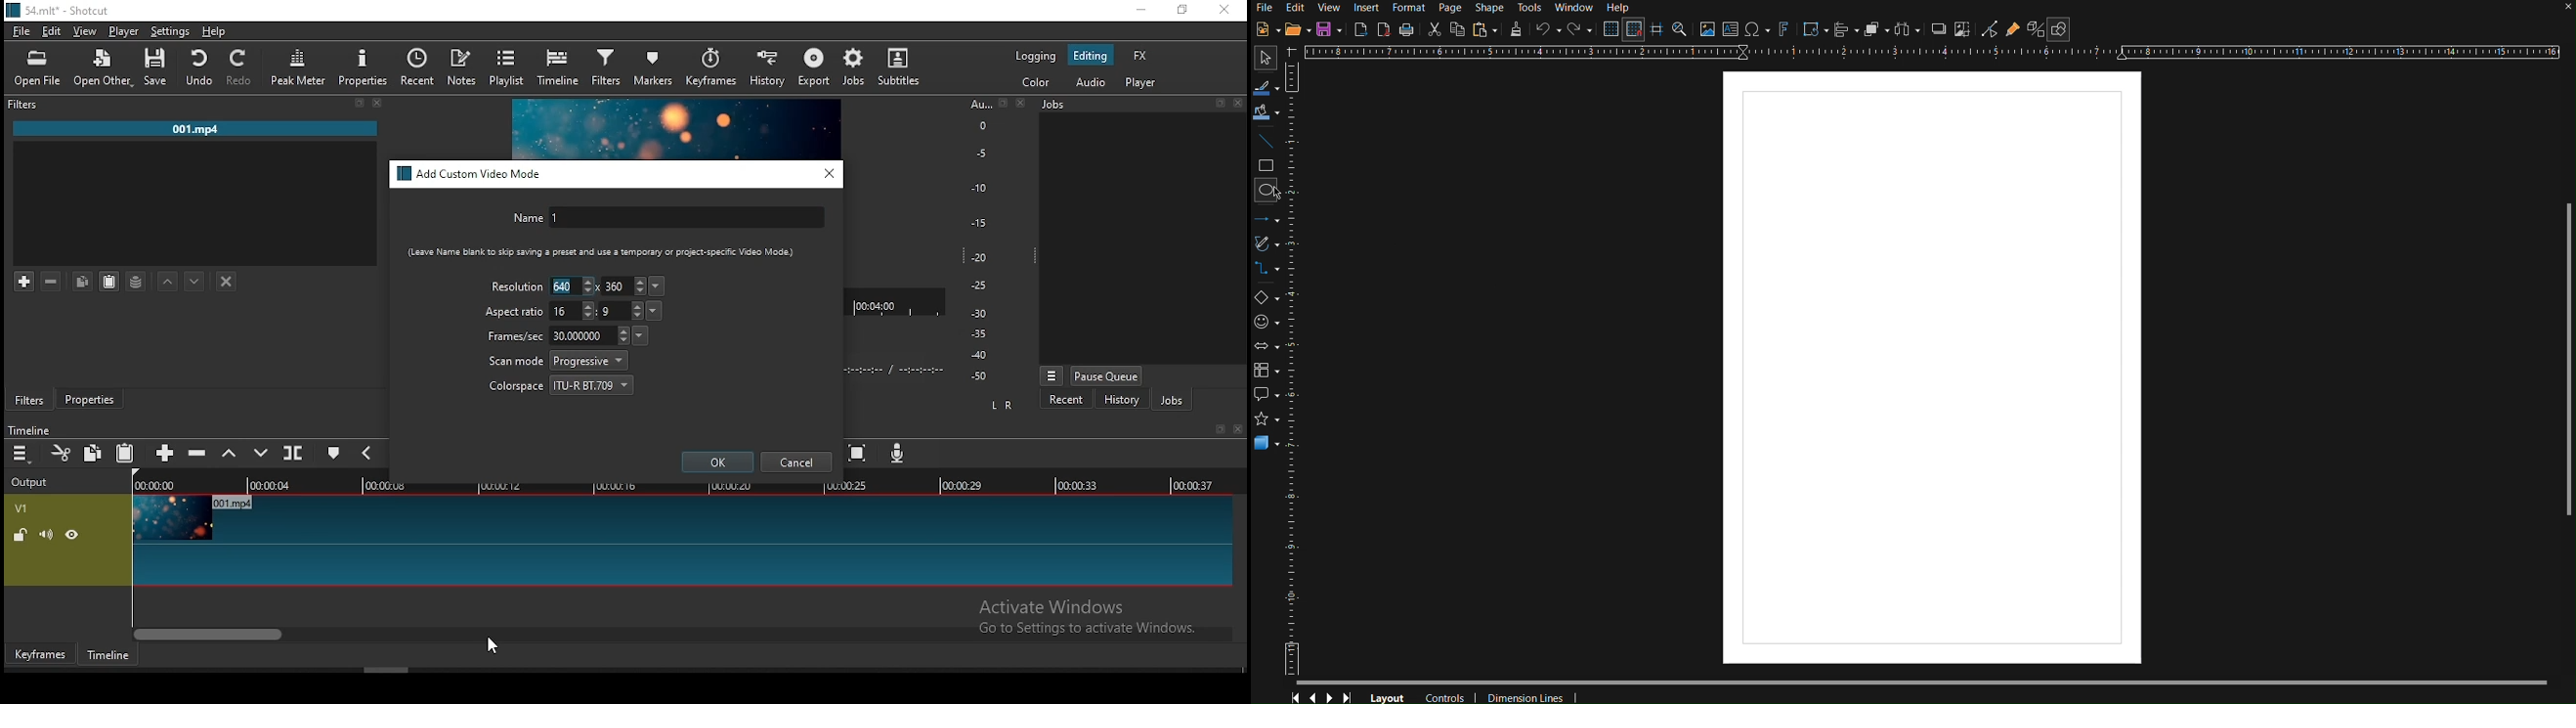 This screenshot has height=728, width=2576. Describe the element at coordinates (1224, 11) in the screenshot. I see `close window` at that location.